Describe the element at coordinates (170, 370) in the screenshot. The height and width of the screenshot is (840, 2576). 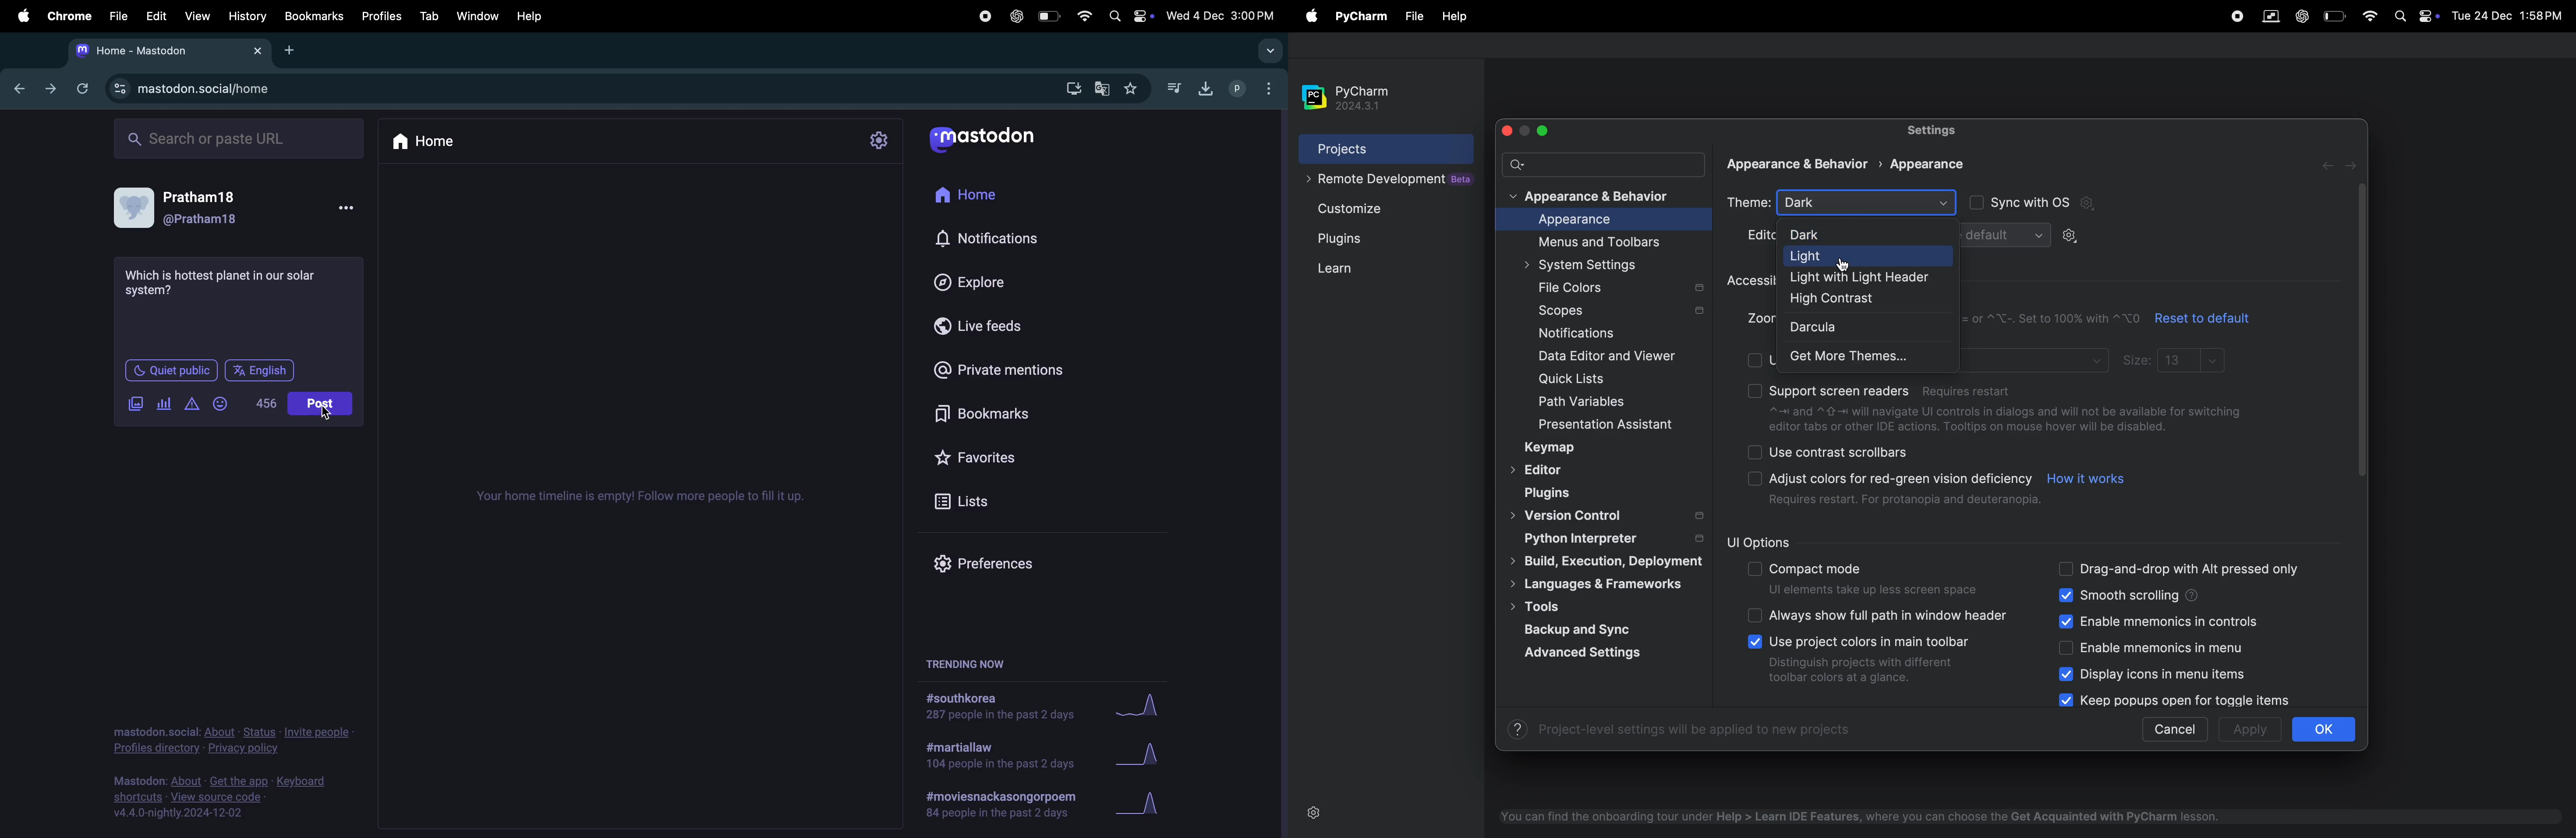
I see `Quiet public` at that location.